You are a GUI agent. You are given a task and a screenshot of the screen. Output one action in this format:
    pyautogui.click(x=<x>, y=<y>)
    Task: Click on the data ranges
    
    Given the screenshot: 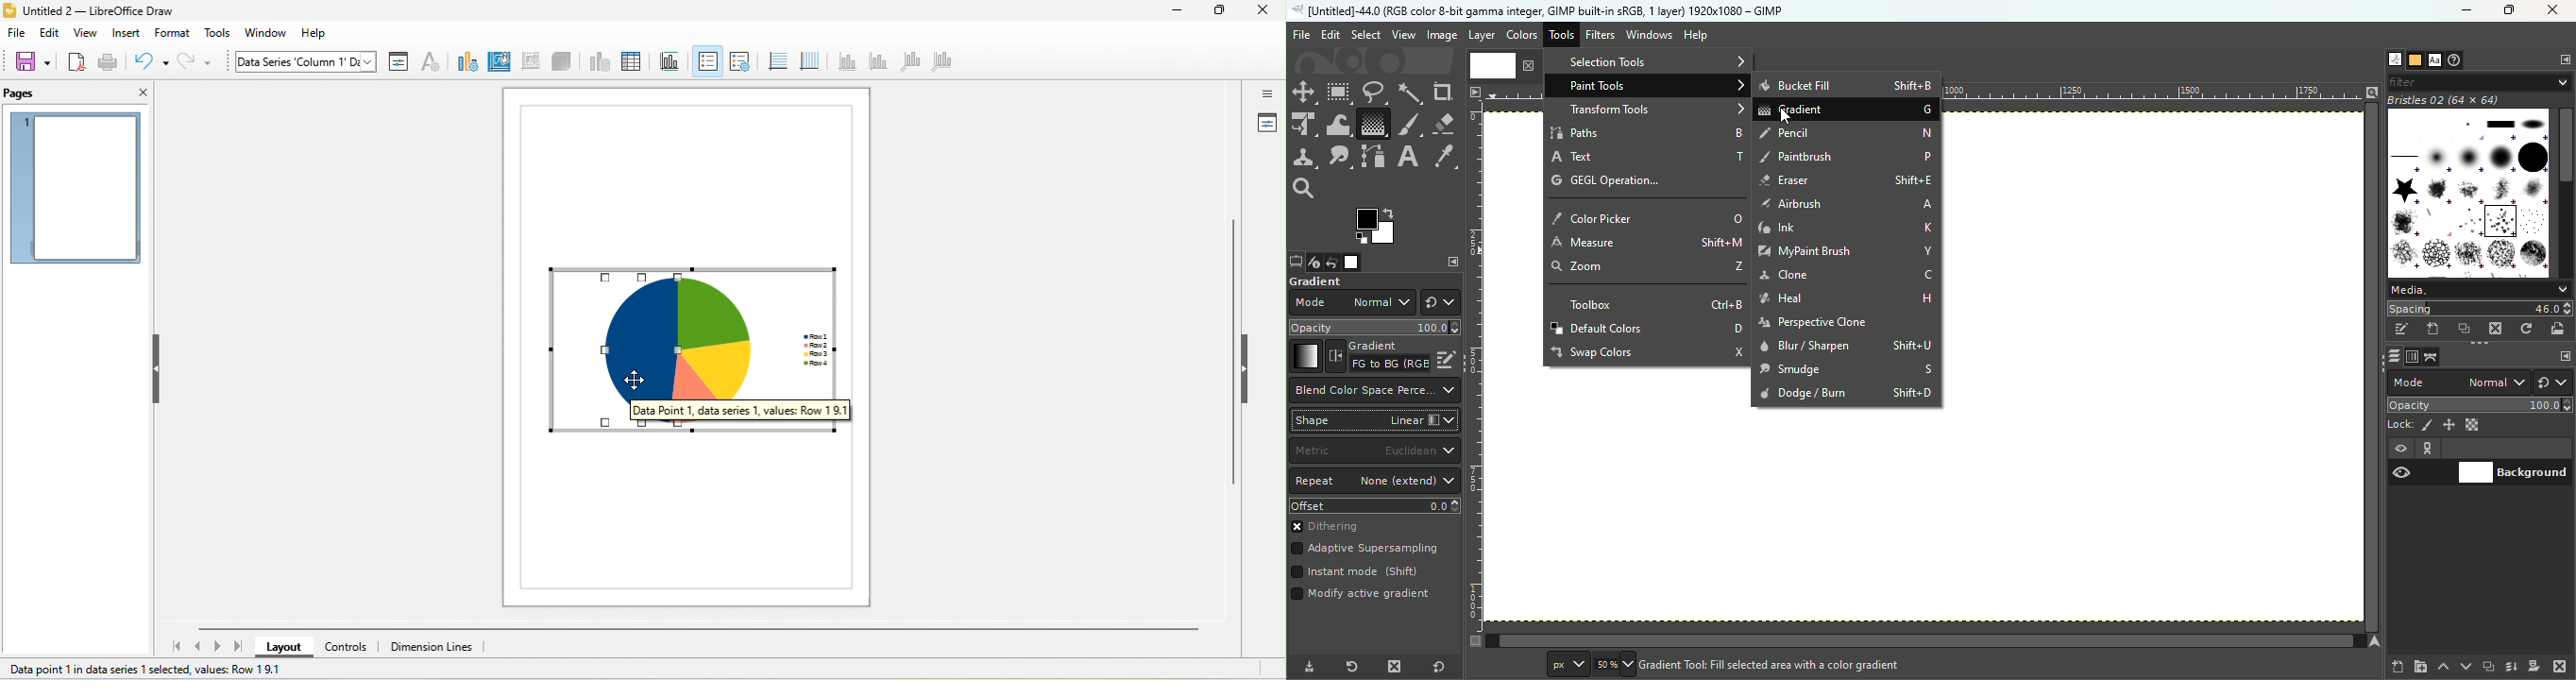 What is the action you would take?
    pyautogui.click(x=597, y=62)
    